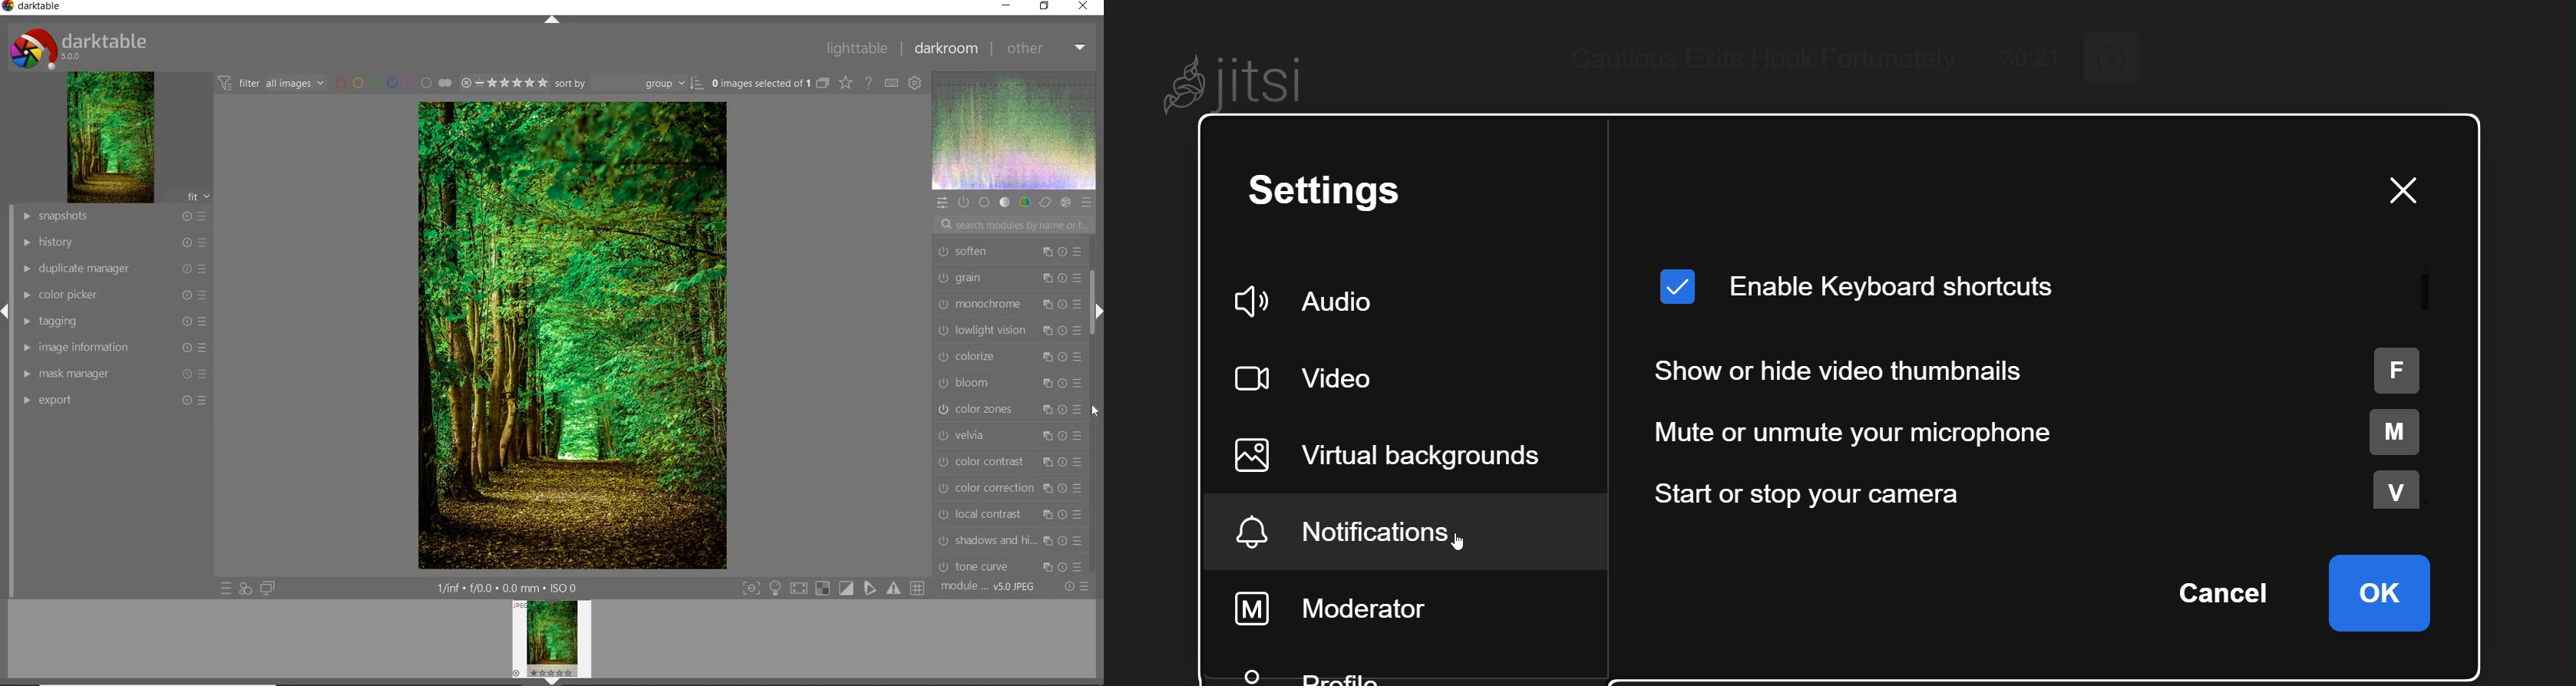 This screenshot has height=700, width=2576. Describe the element at coordinates (1317, 378) in the screenshot. I see `video` at that location.